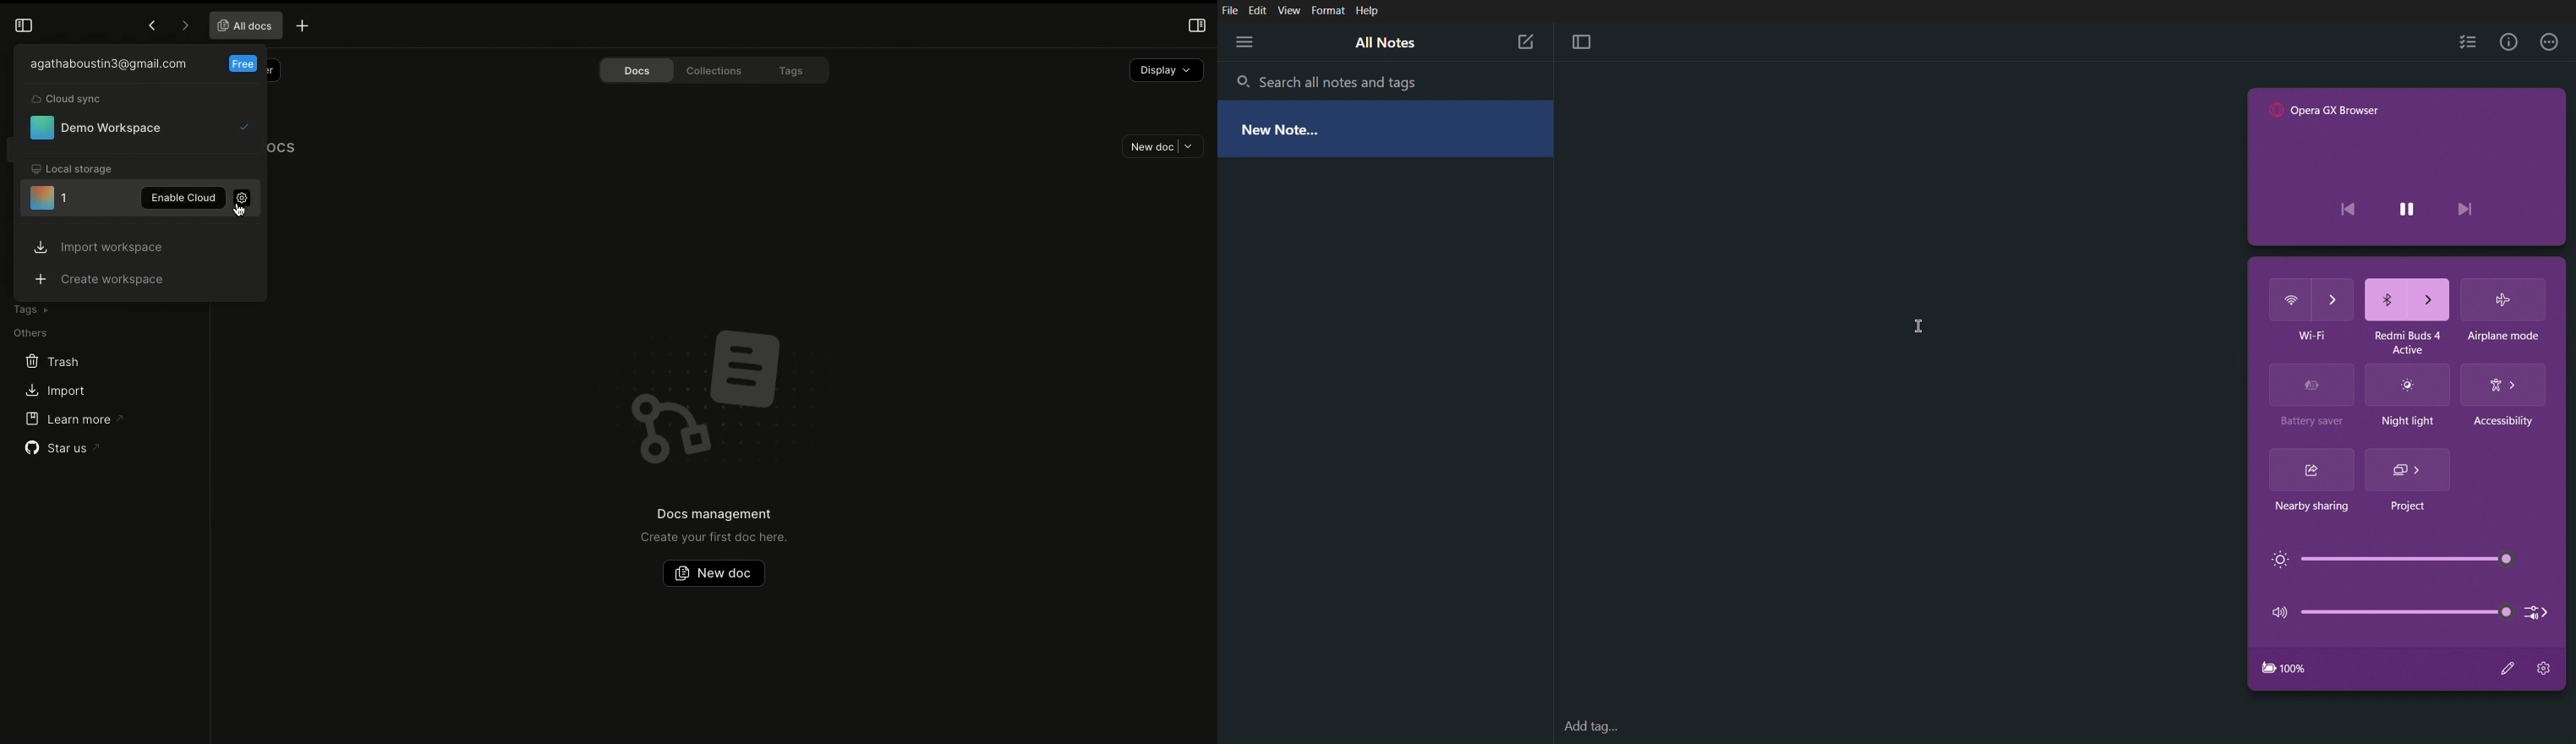  I want to click on Enable cloud, so click(182, 198).